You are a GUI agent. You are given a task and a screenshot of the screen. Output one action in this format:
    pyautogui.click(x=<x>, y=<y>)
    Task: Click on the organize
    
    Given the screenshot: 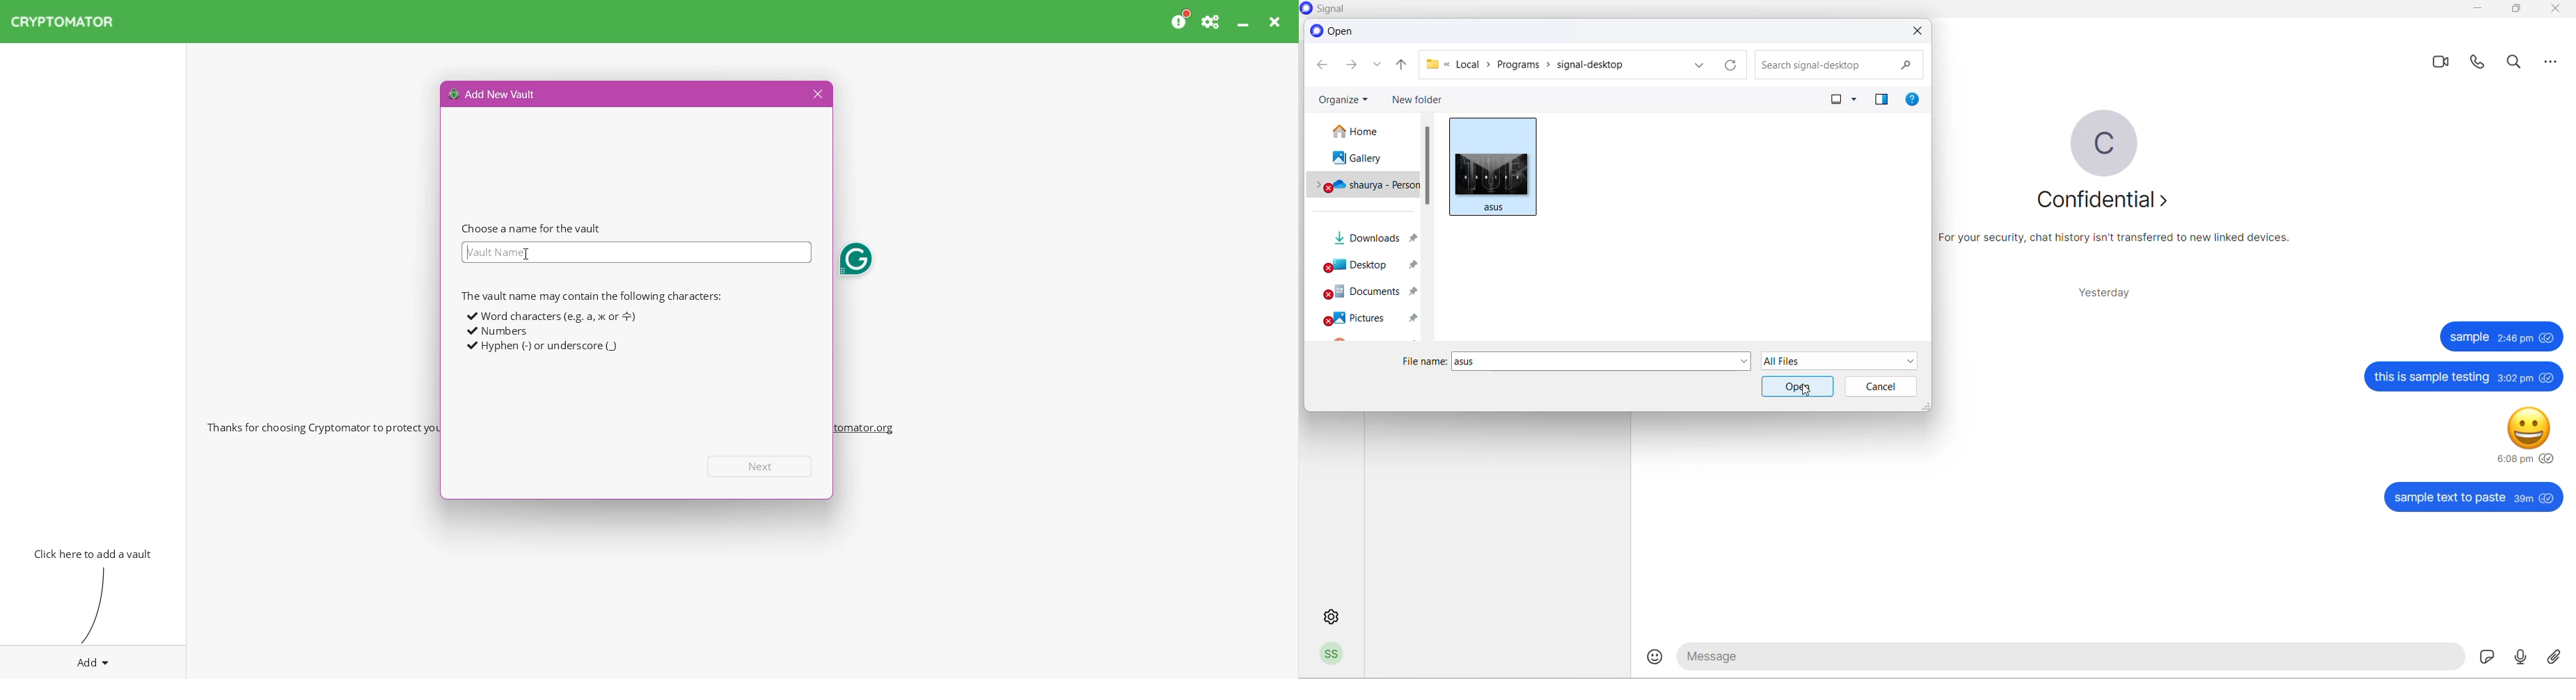 What is the action you would take?
    pyautogui.click(x=1343, y=97)
    